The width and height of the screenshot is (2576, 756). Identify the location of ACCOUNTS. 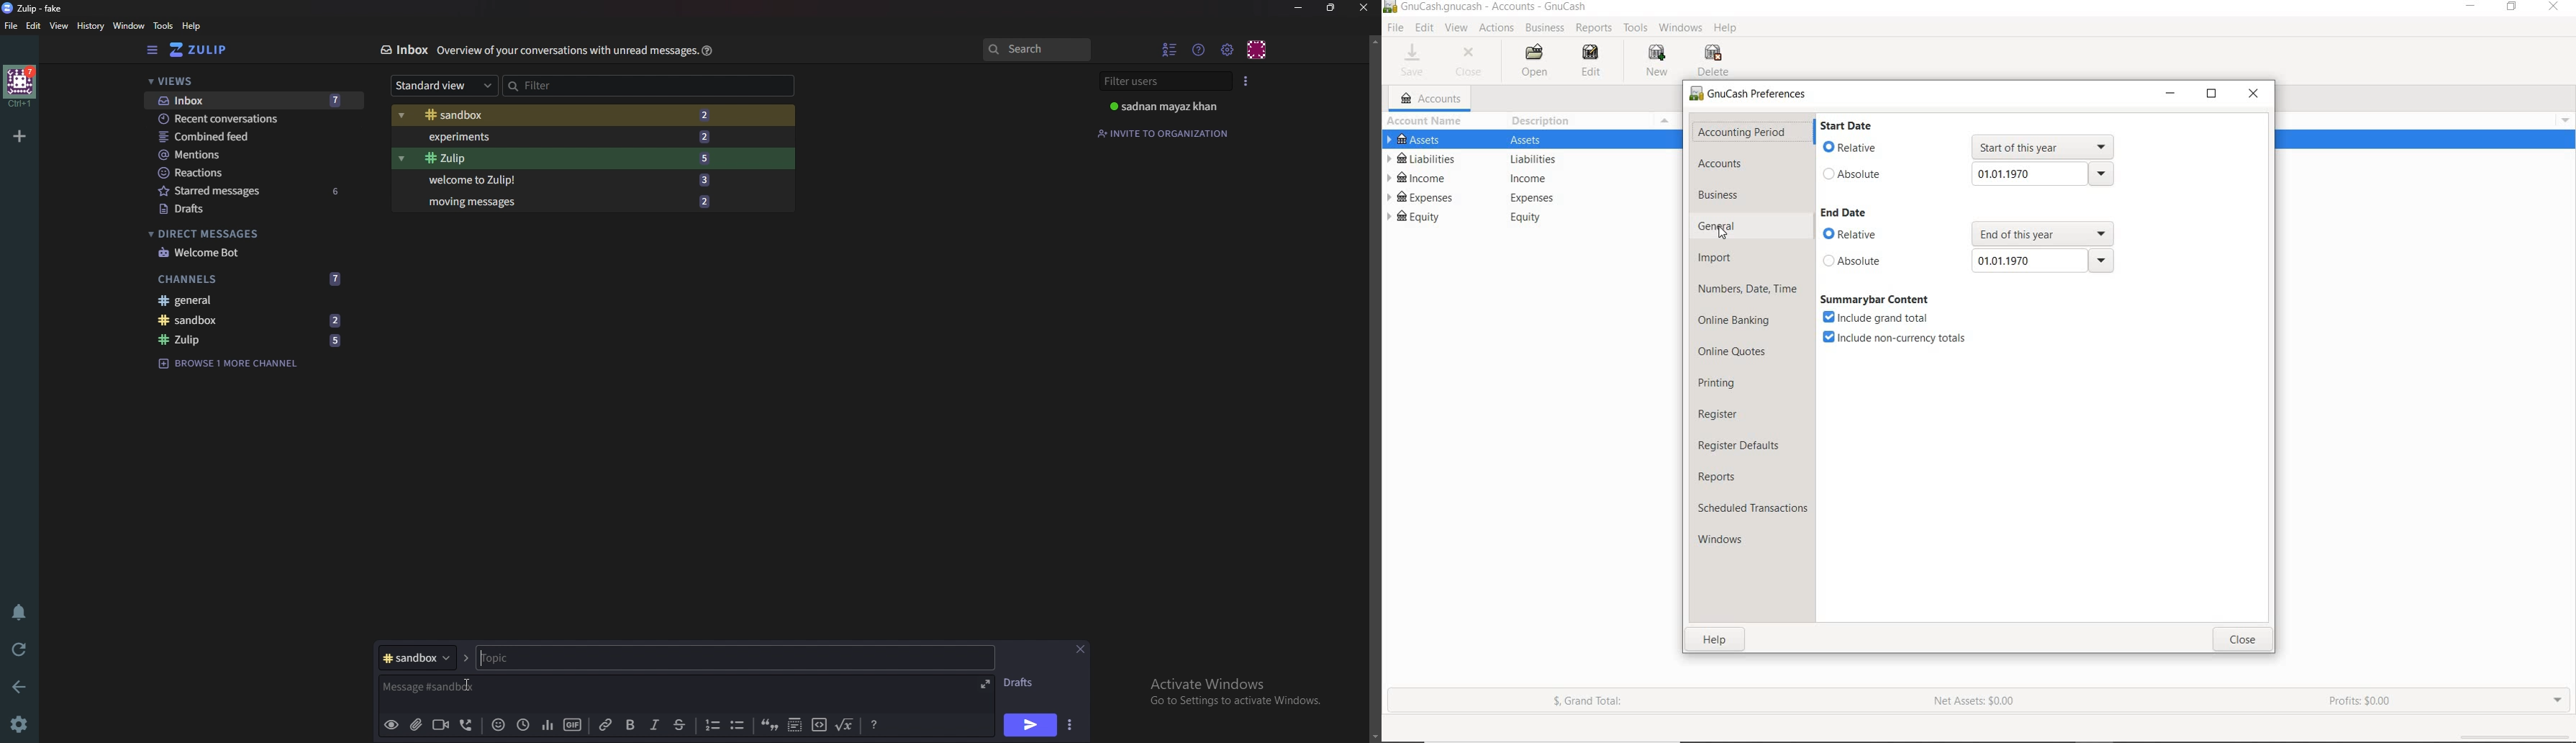
(1434, 98).